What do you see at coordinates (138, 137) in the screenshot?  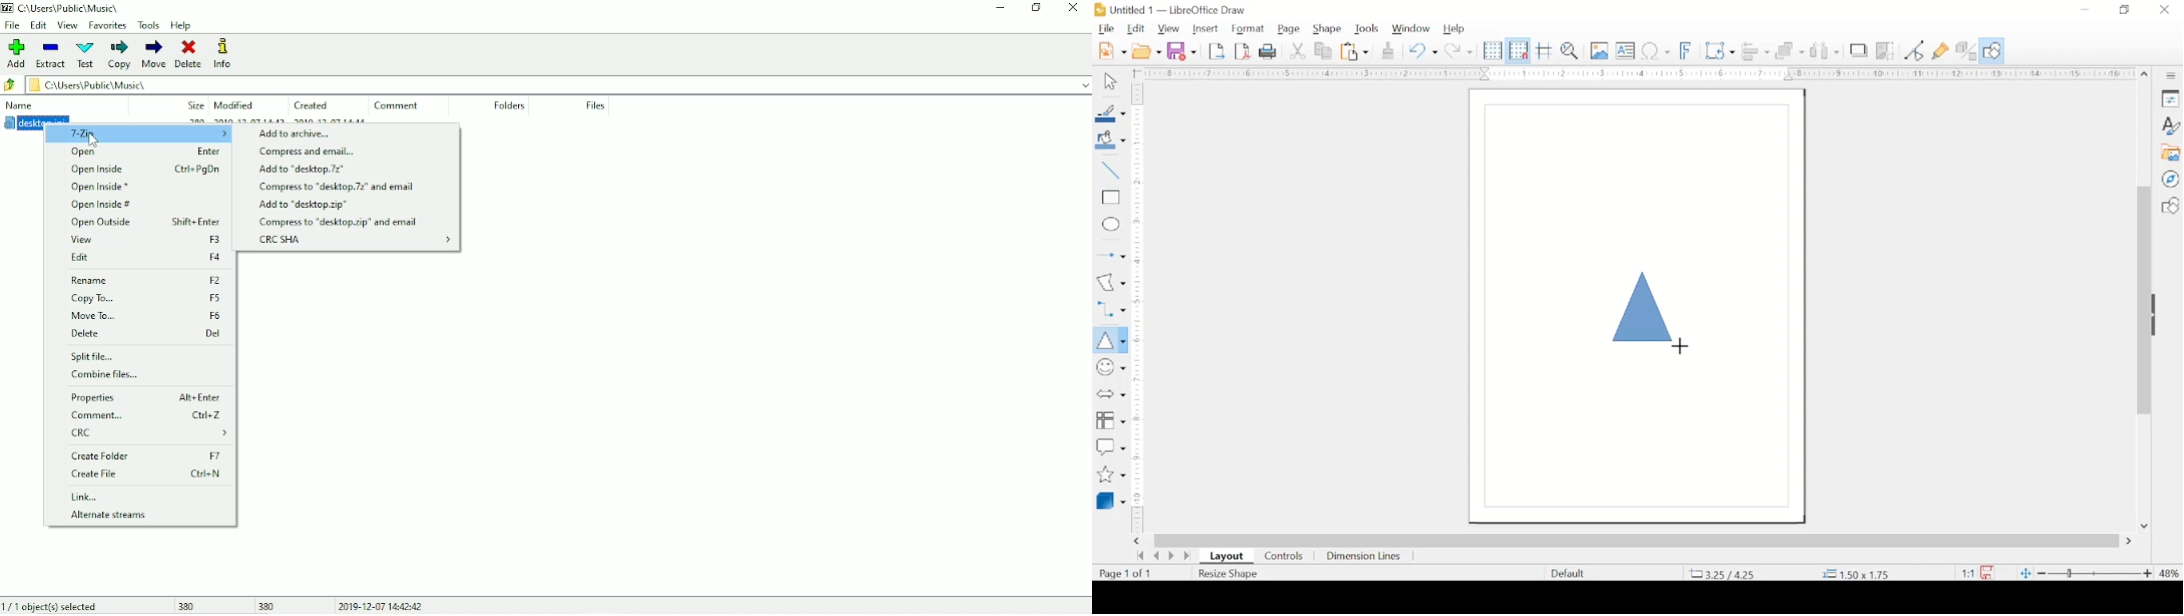 I see `7-Zip` at bounding box center [138, 137].